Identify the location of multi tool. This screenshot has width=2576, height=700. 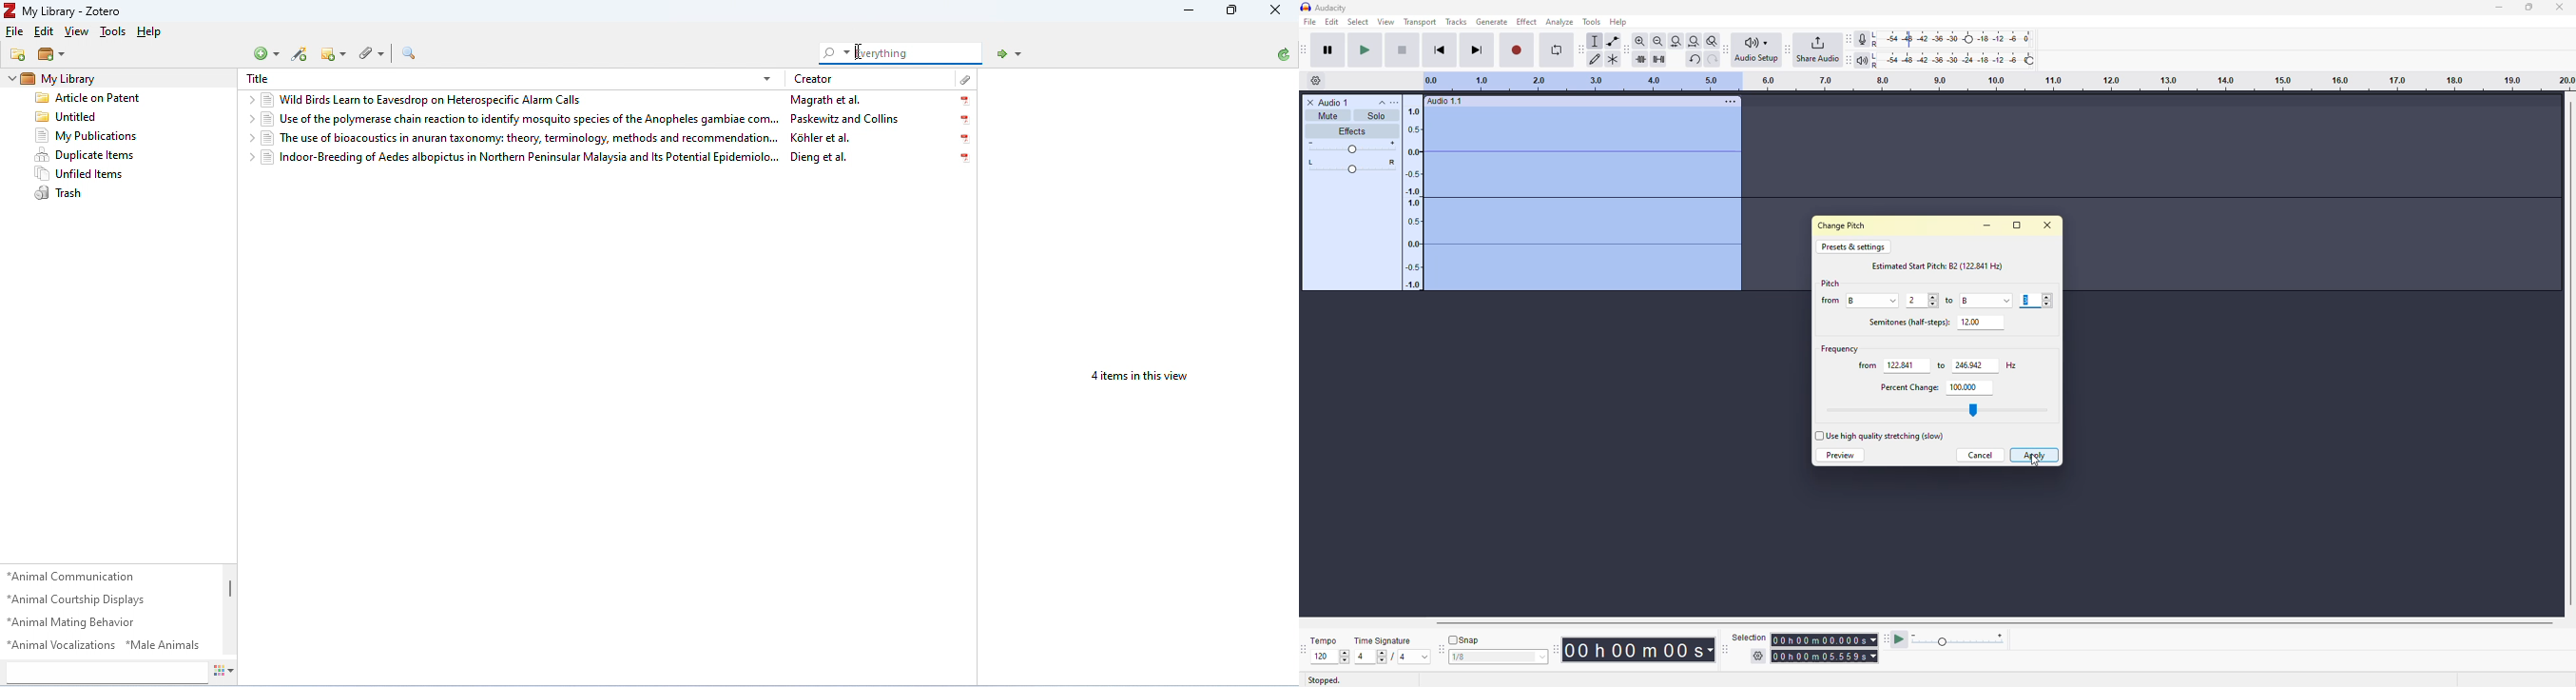
(1616, 58).